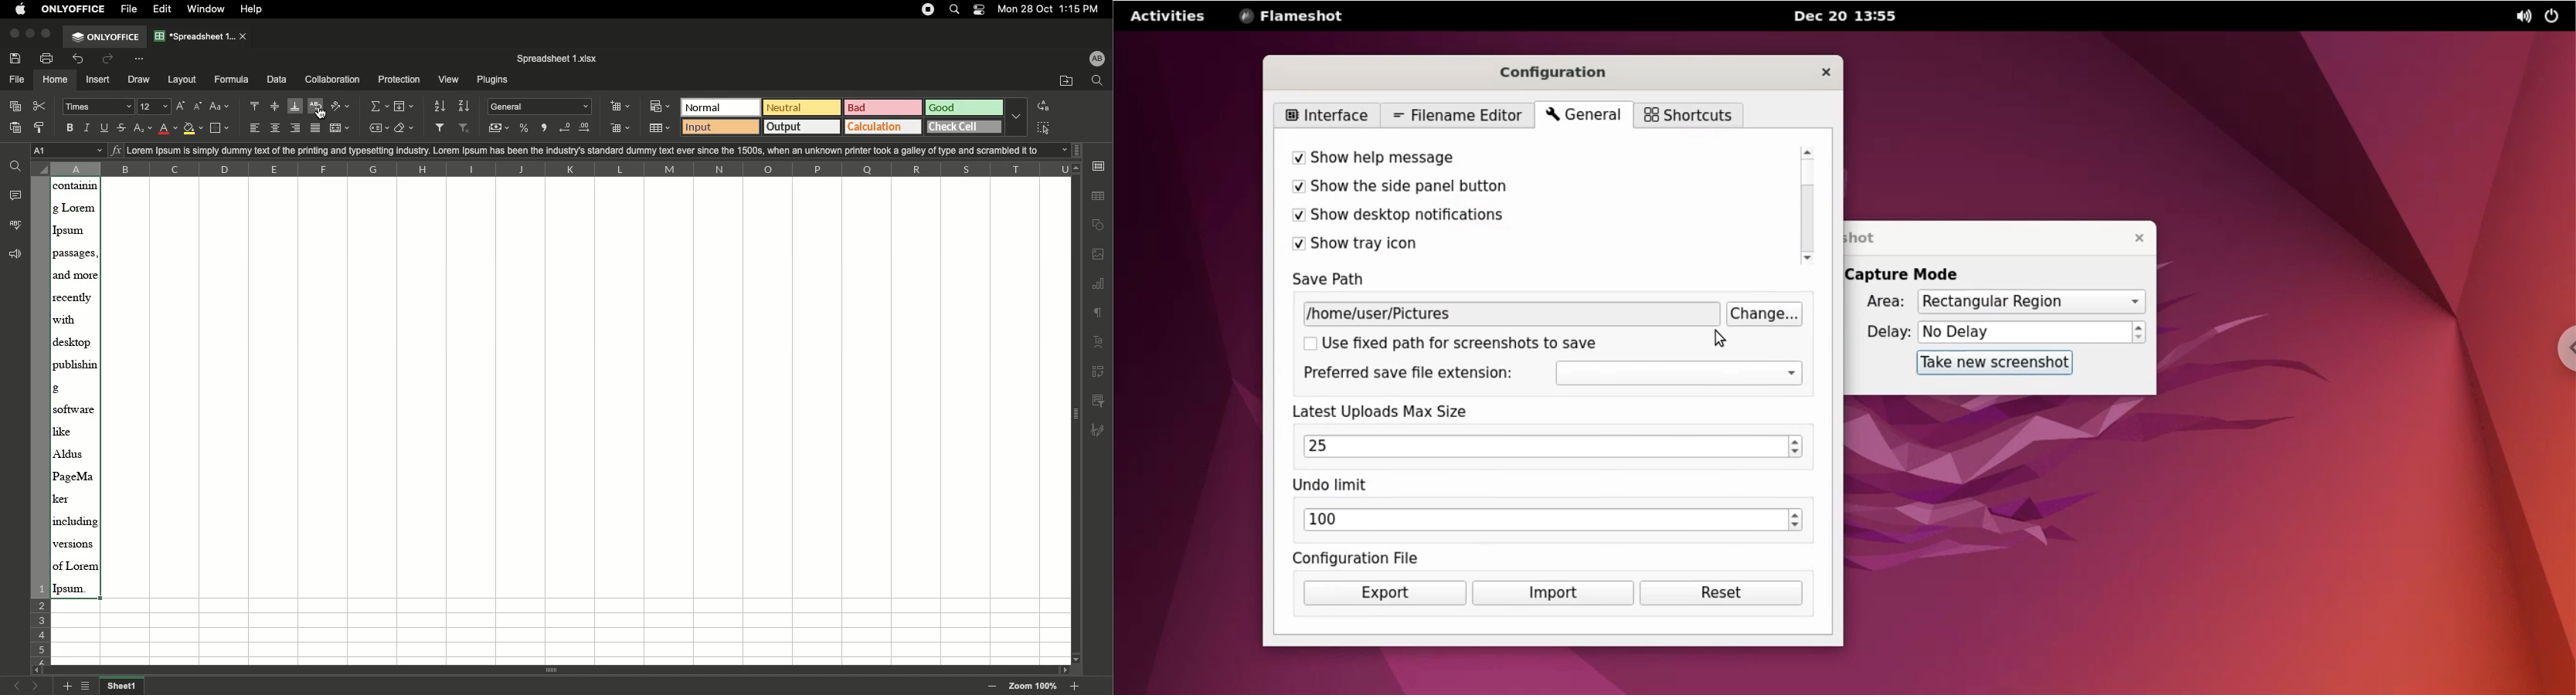 The height and width of the screenshot is (700, 2576). What do you see at coordinates (144, 58) in the screenshot?
I see `Customize quick access toolbar` at bounding box center [144, 58].